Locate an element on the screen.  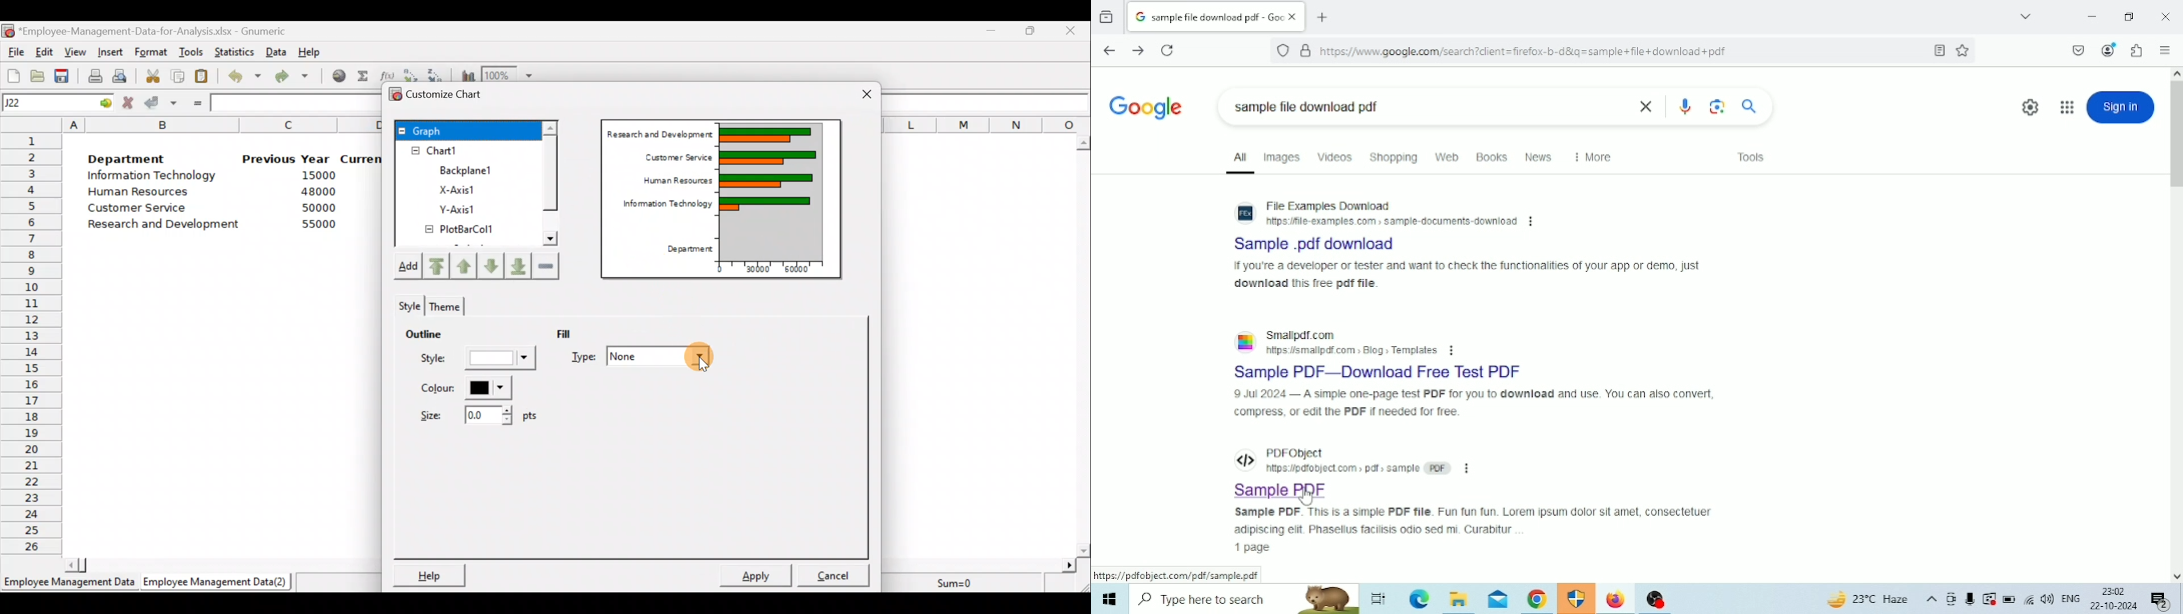
Notifications is located at coordinates (2161, 601).